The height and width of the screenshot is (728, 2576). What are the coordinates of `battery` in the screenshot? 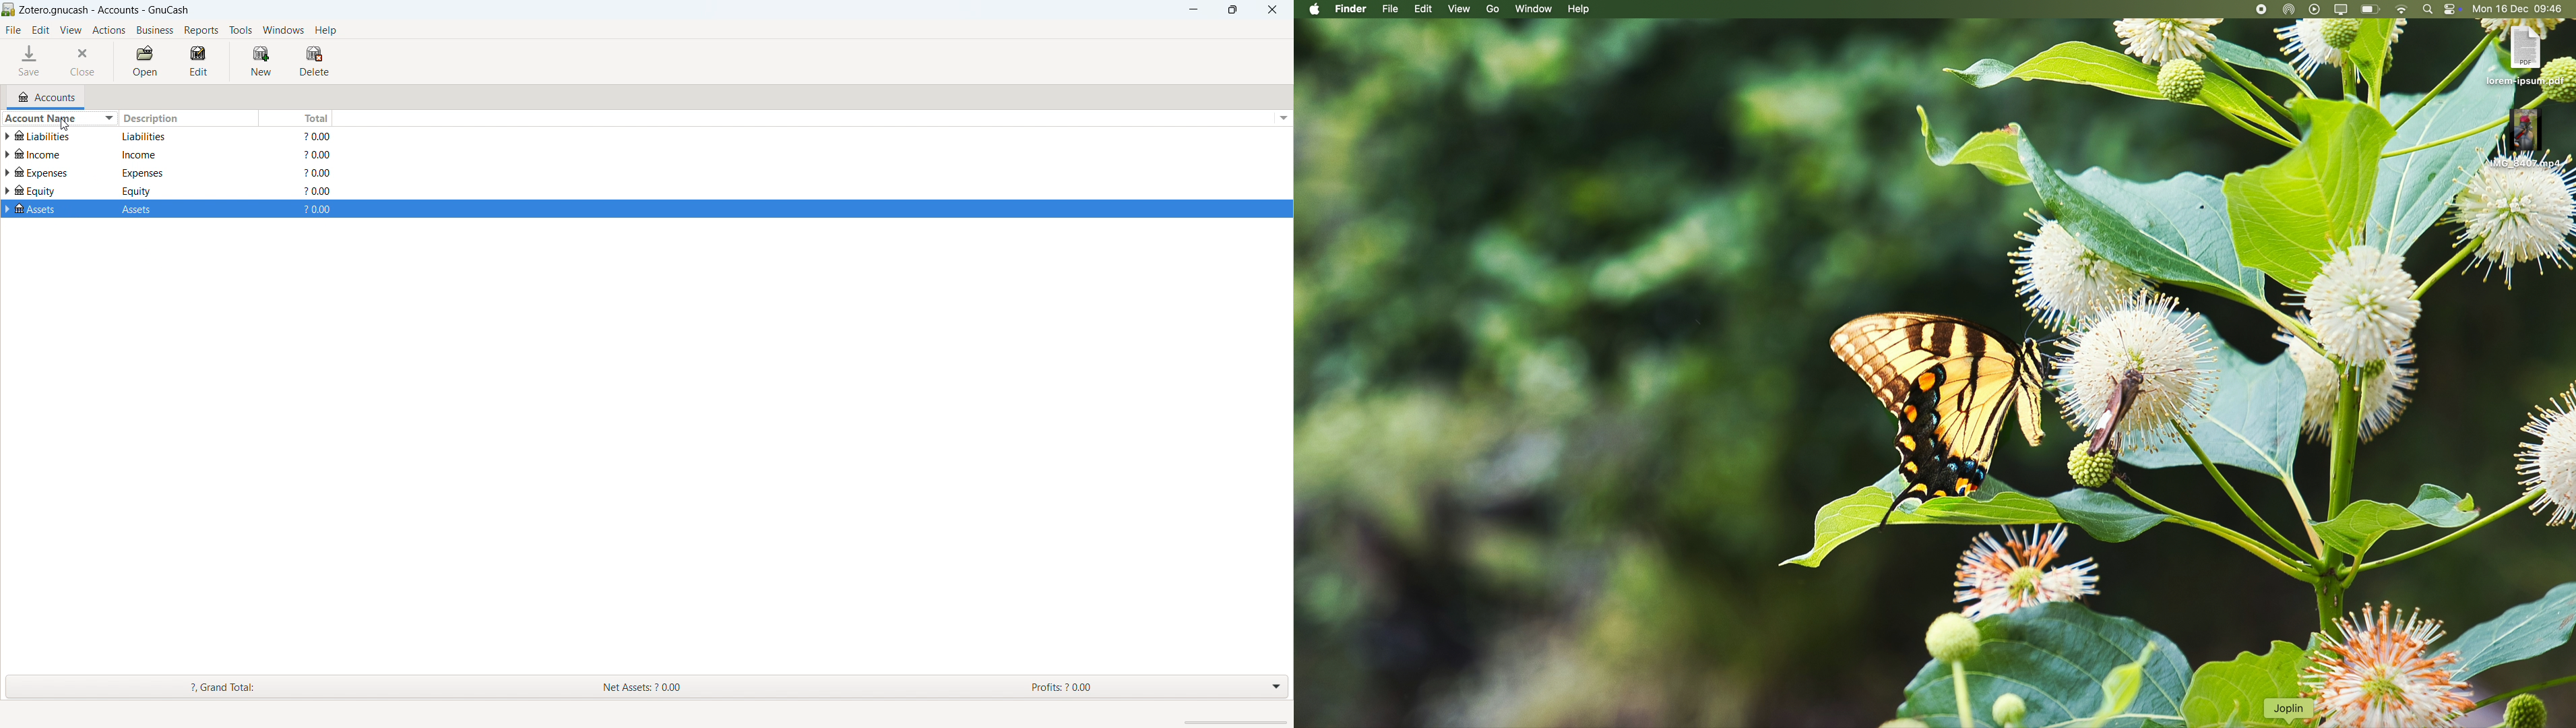 It's located at (2371, 9).